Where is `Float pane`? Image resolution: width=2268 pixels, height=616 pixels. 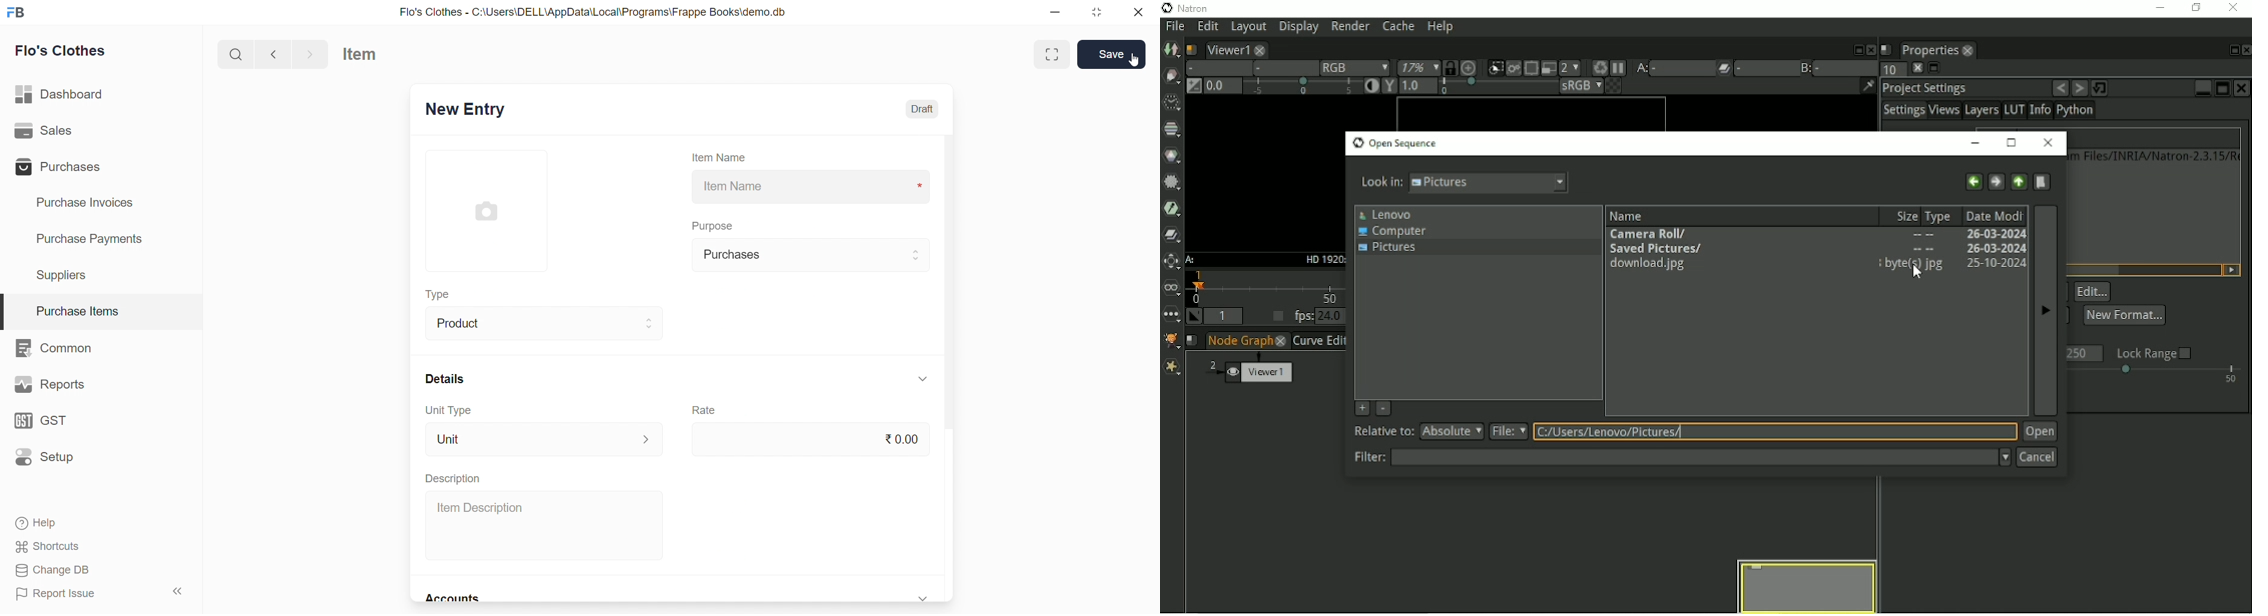 Float pane is located at coordinates (1856, 48).